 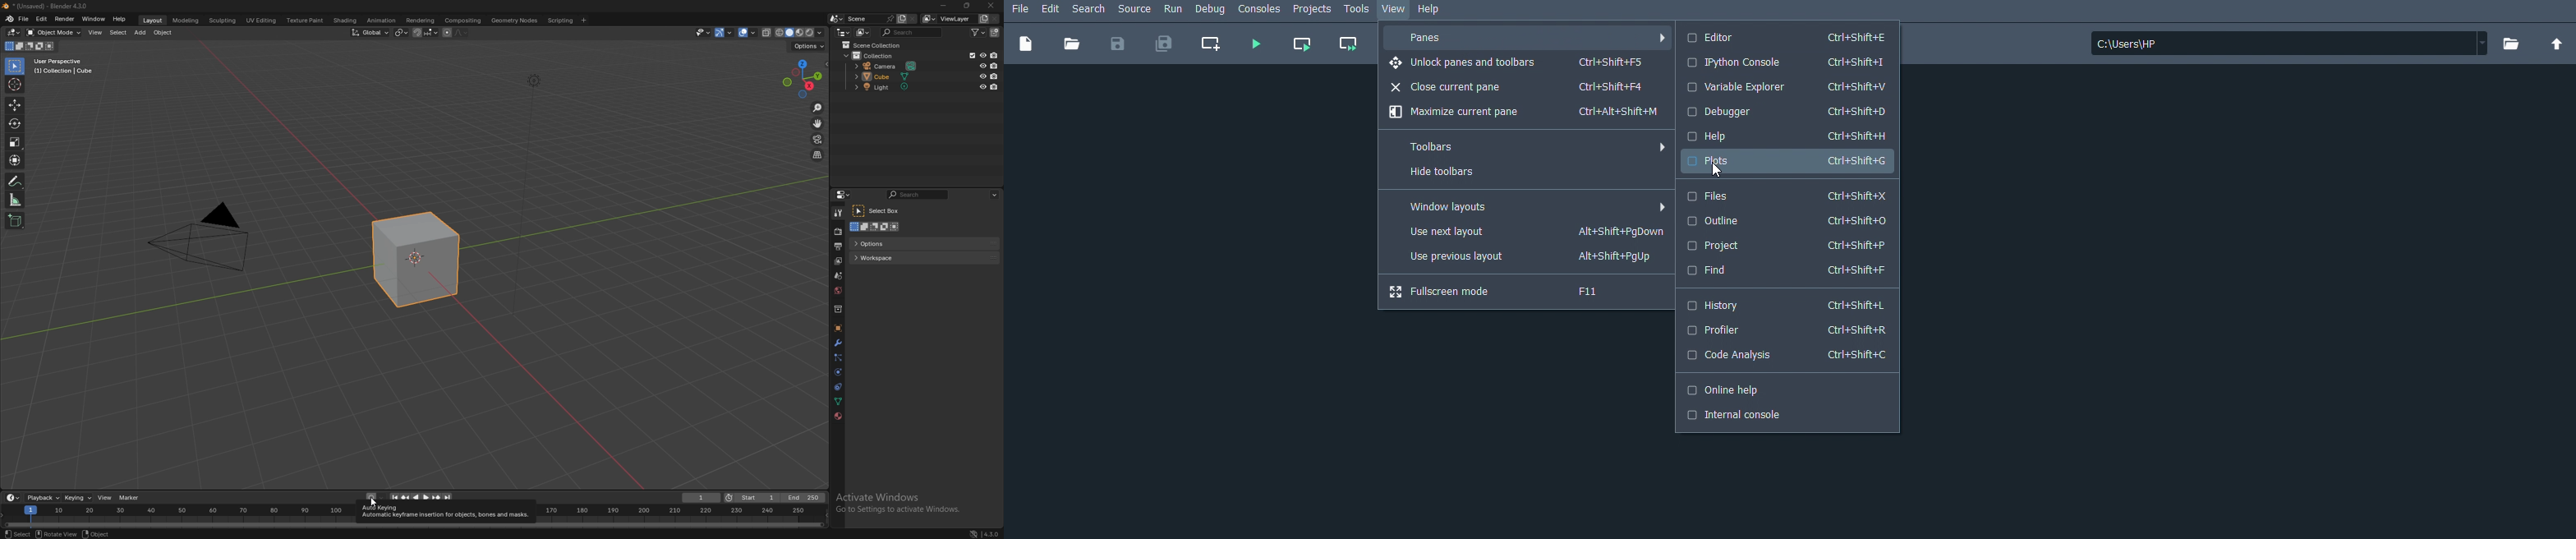 I want to click on Browse a working directory, so click(x=2514, y=44).